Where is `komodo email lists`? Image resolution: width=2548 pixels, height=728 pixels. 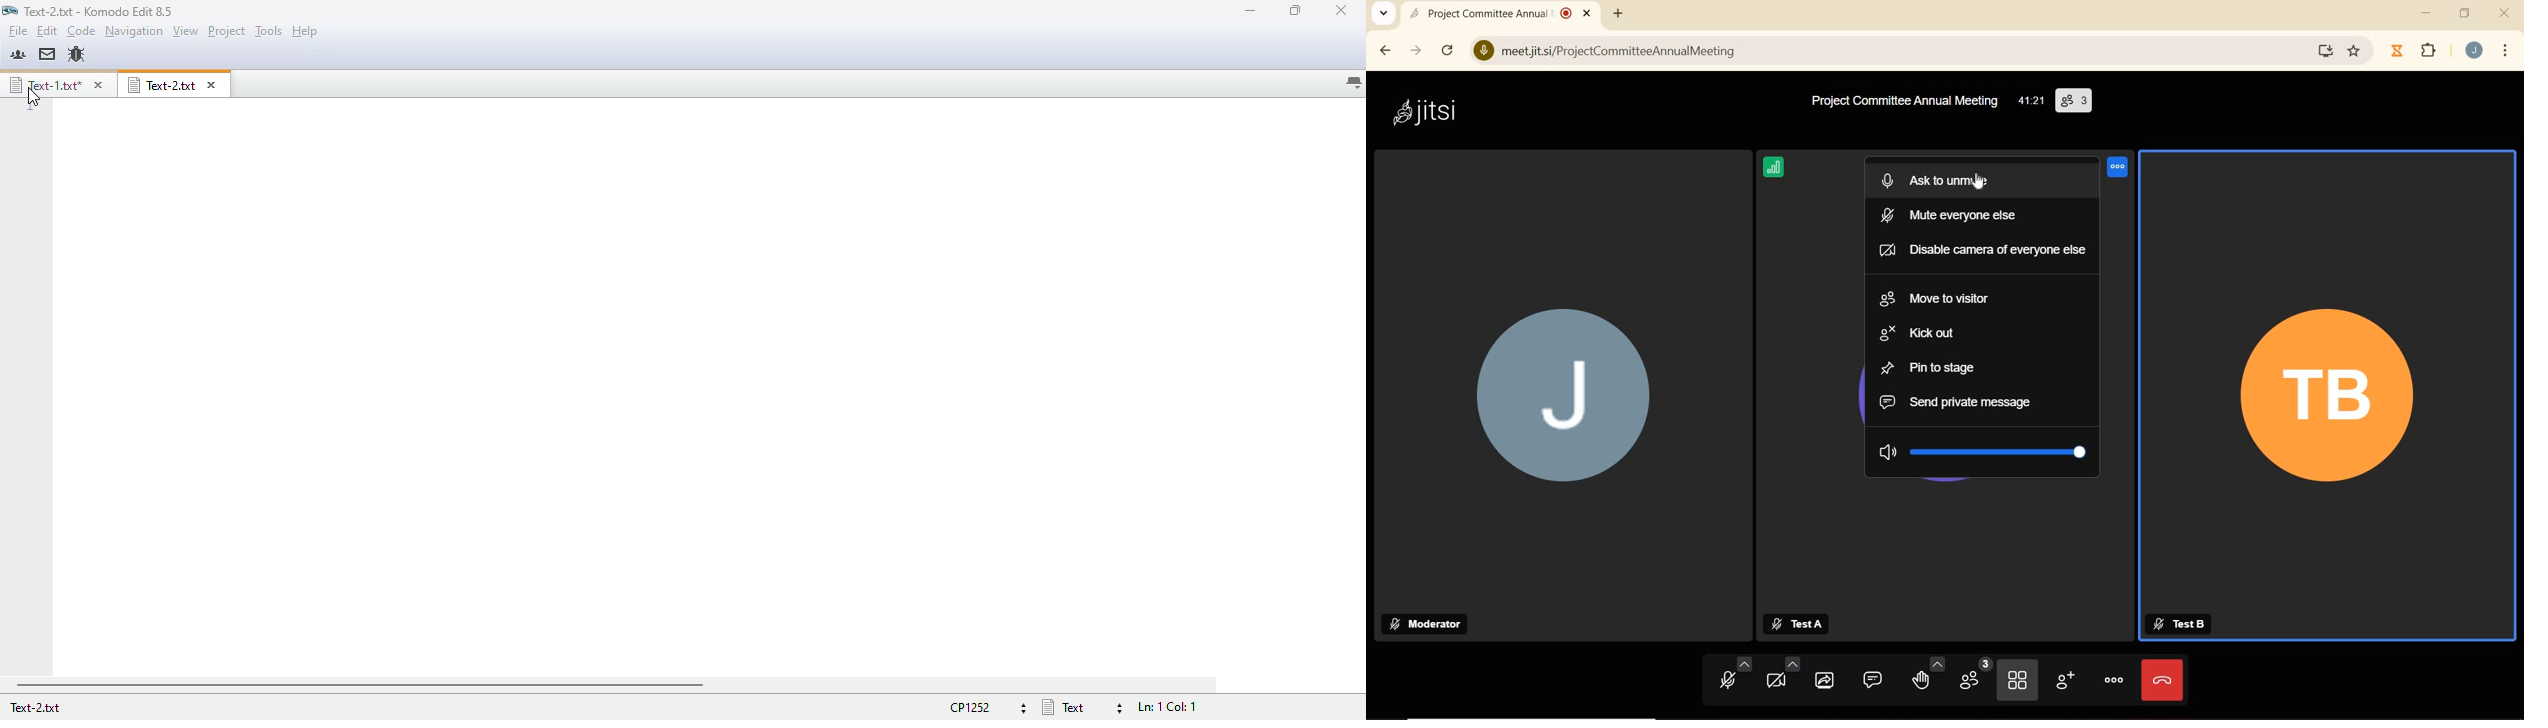
komodo email lists is located at coordinates (47, 53).